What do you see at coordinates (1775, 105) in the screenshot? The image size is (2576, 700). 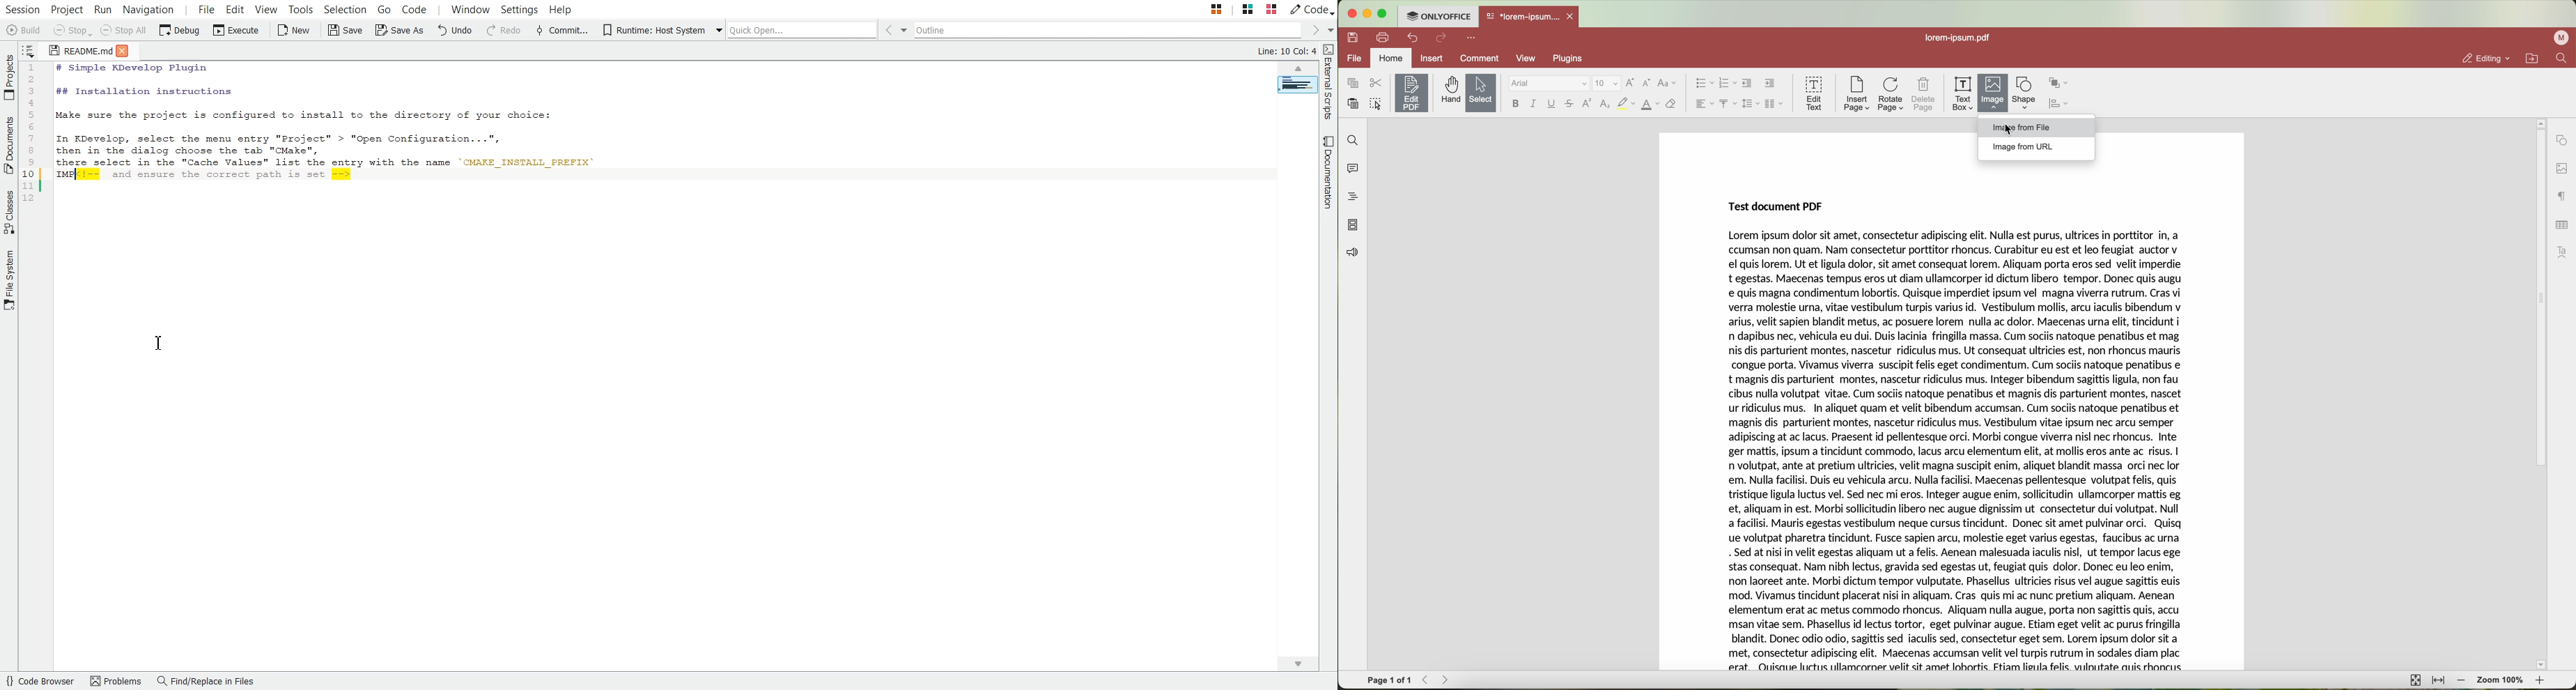 I see `insert columns` at bounding box center [1775, 105].